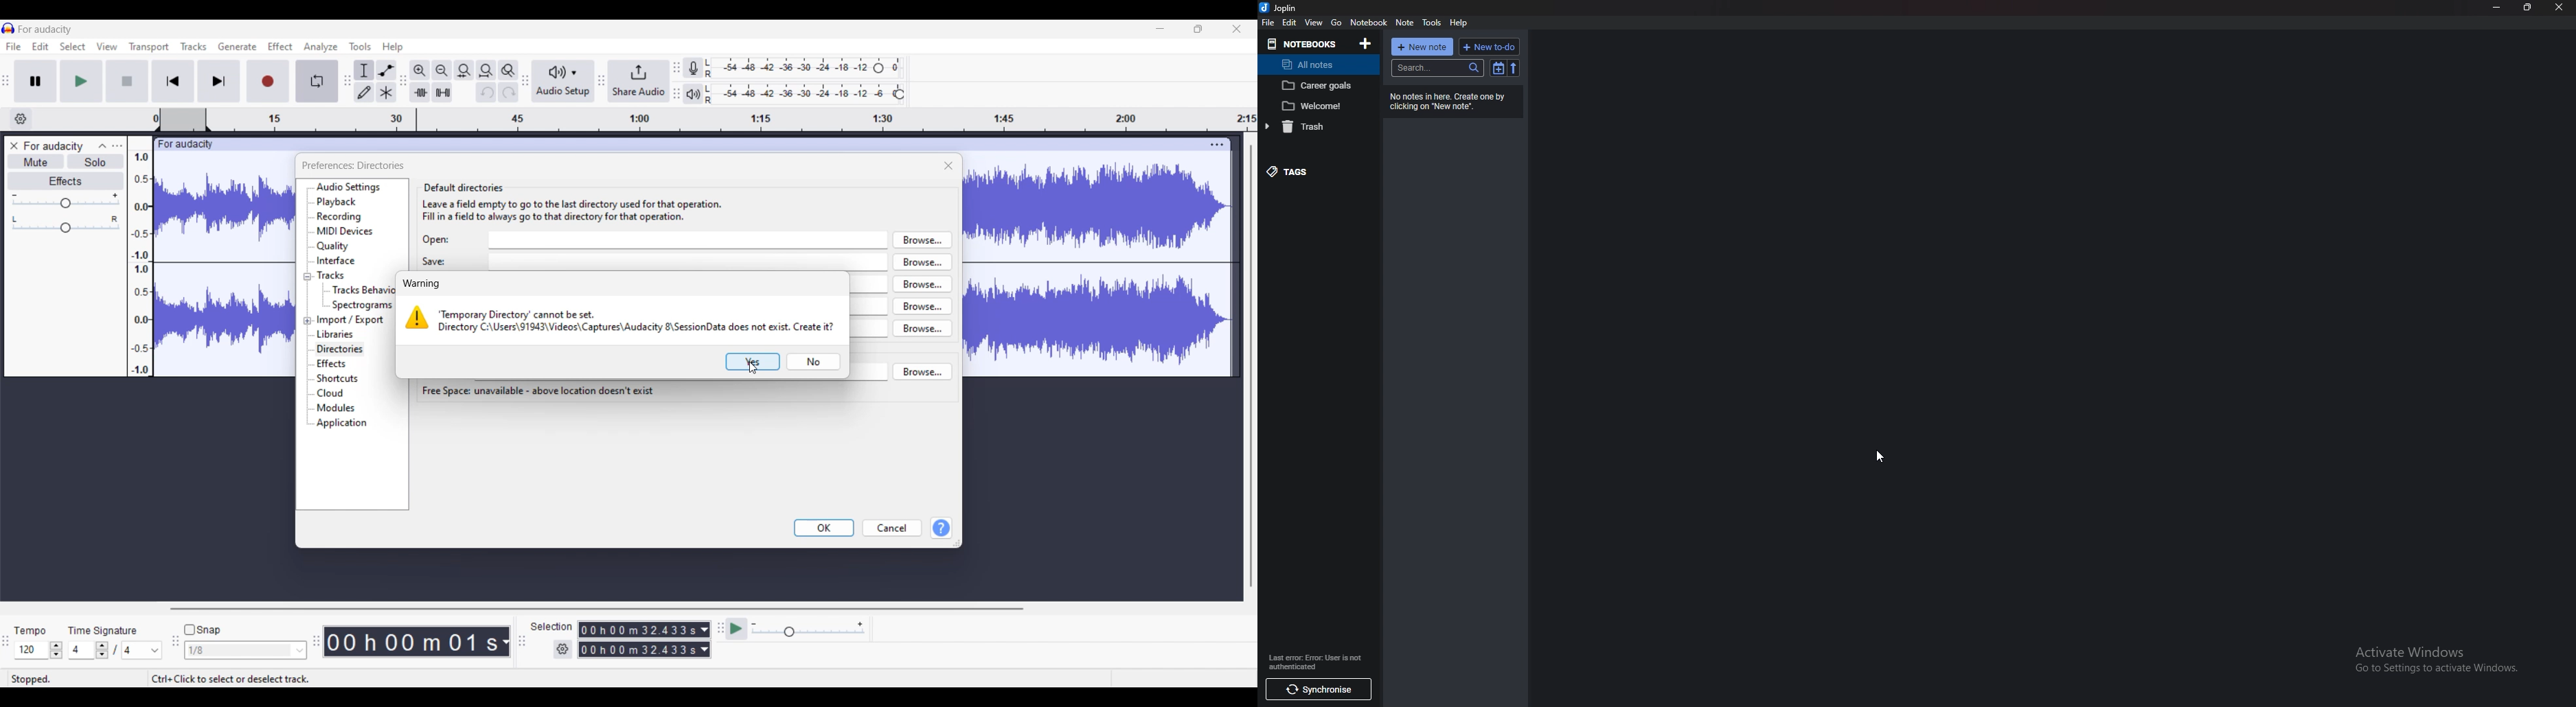 The height and width of the screenshot is (728, 2576). I want to click on Project name, so click(187, 145).